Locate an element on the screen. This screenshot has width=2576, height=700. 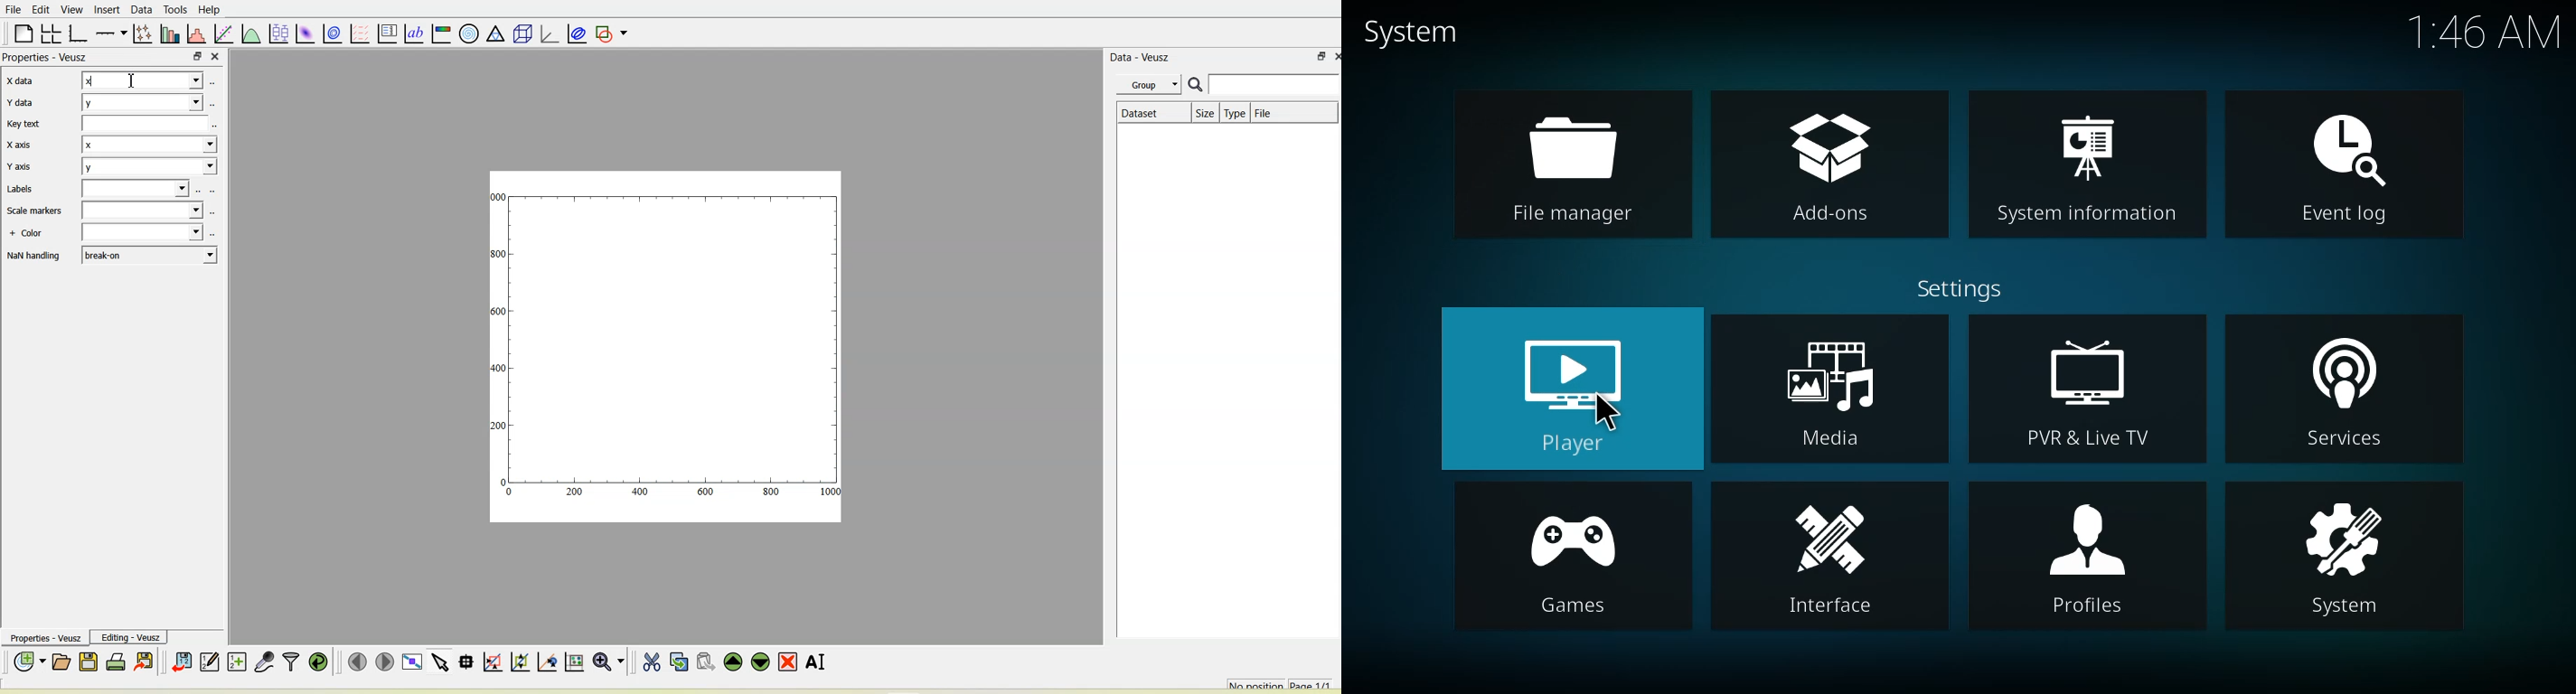
time is located at coordinates (2480, 32).